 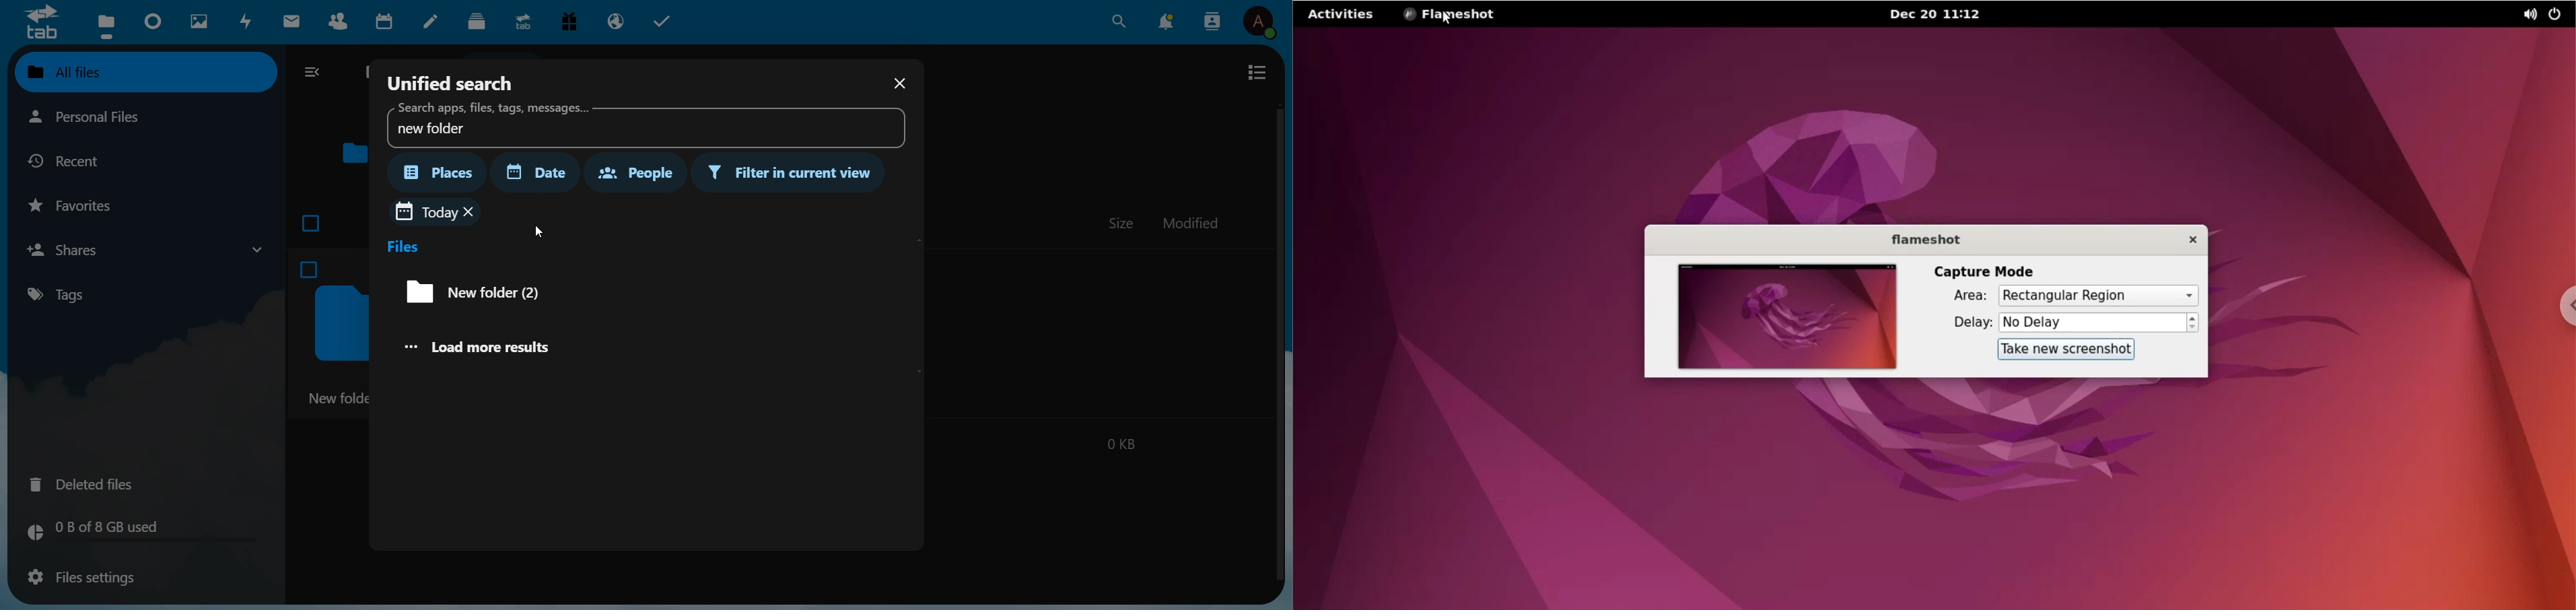 What do you see at coordinates (1961, 296) in the screenshot?
I see `Area` at bounding box center [1961, 296].